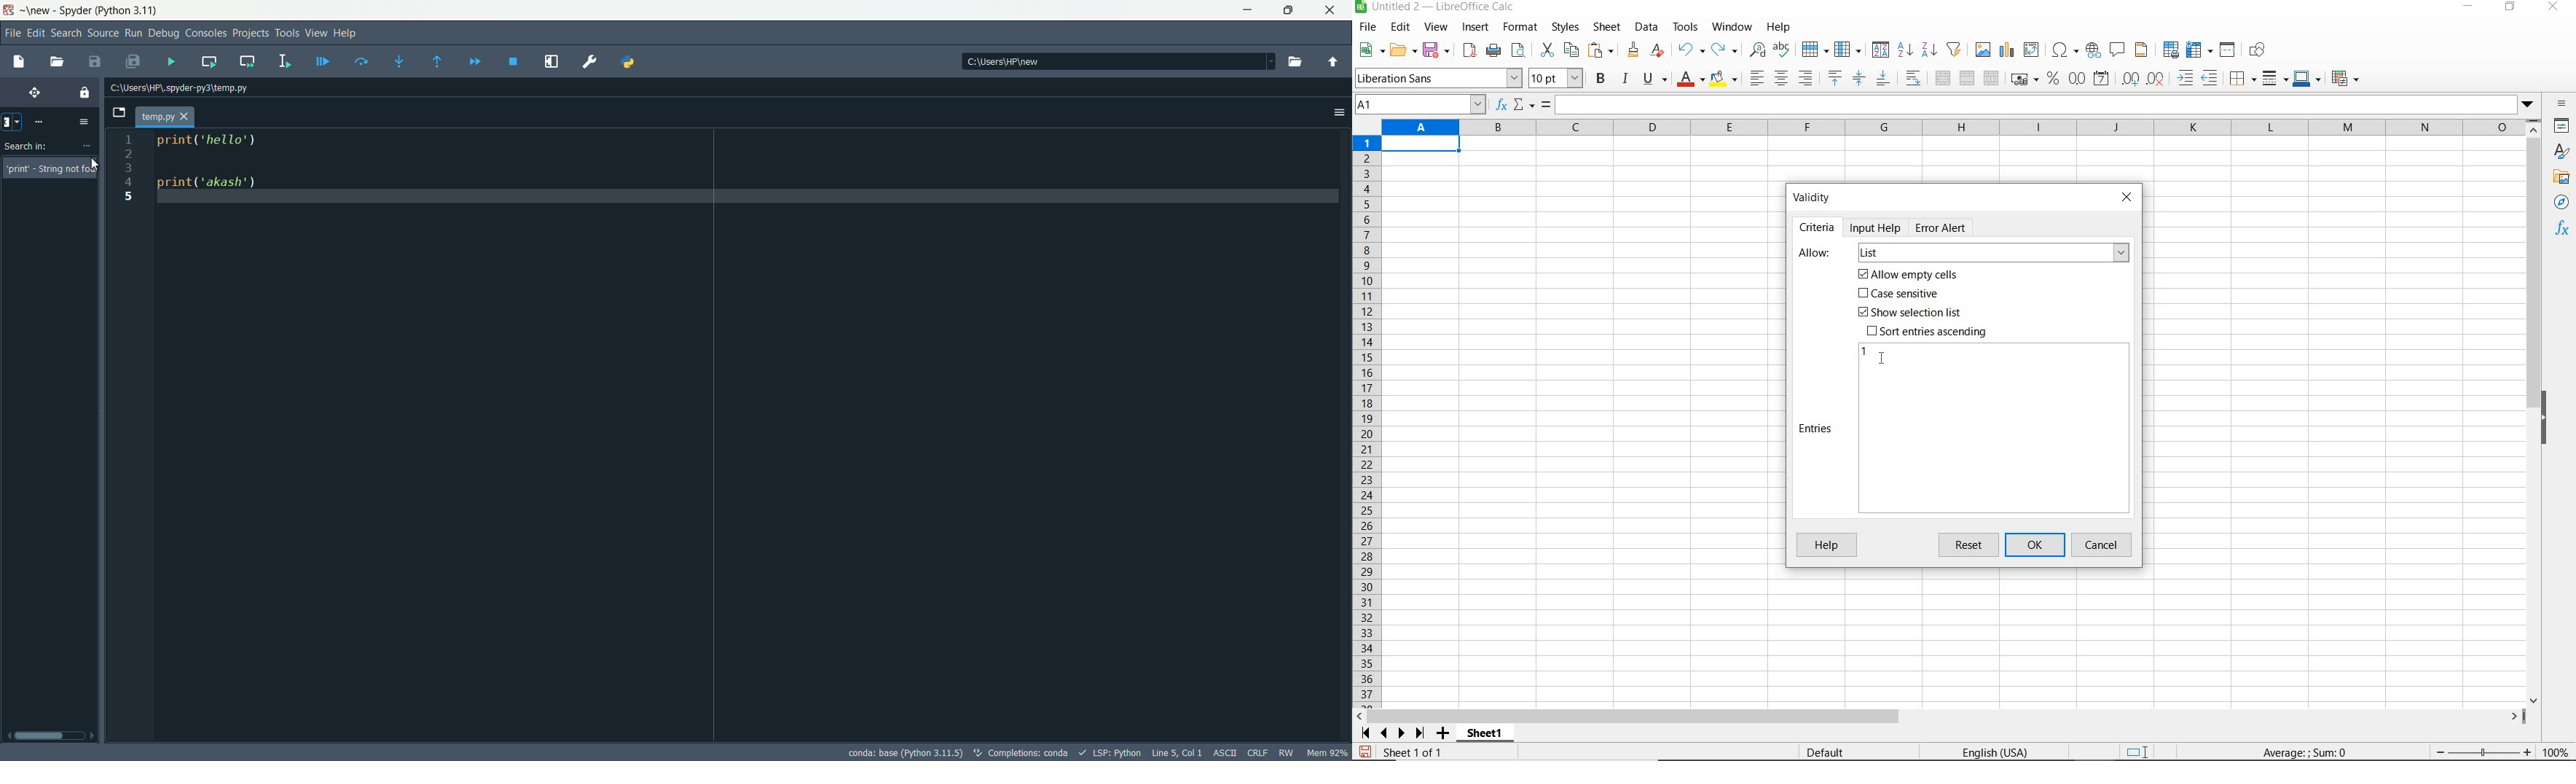 This screenshot has width=2576, height=784. What do you see at coordinates (361, 62) in the screenshot?
I see `run current line` at bounding box center [361, 62].